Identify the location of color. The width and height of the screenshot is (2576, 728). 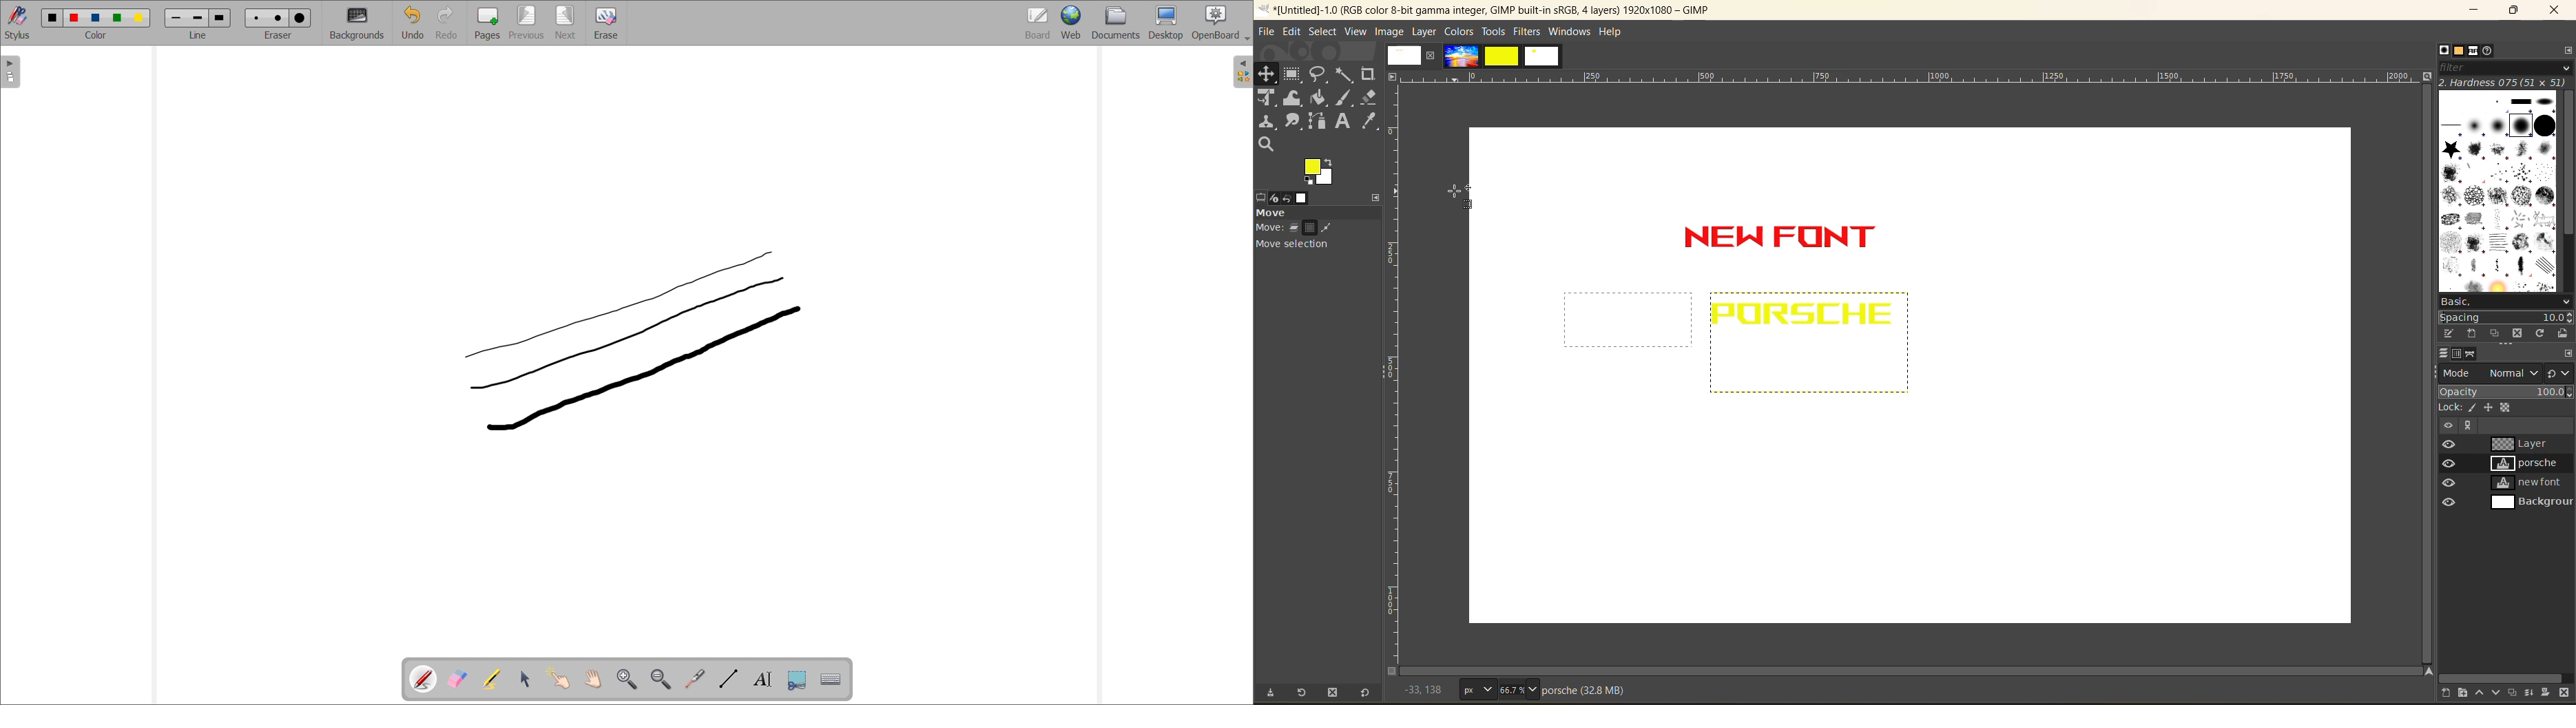
(98, 18).